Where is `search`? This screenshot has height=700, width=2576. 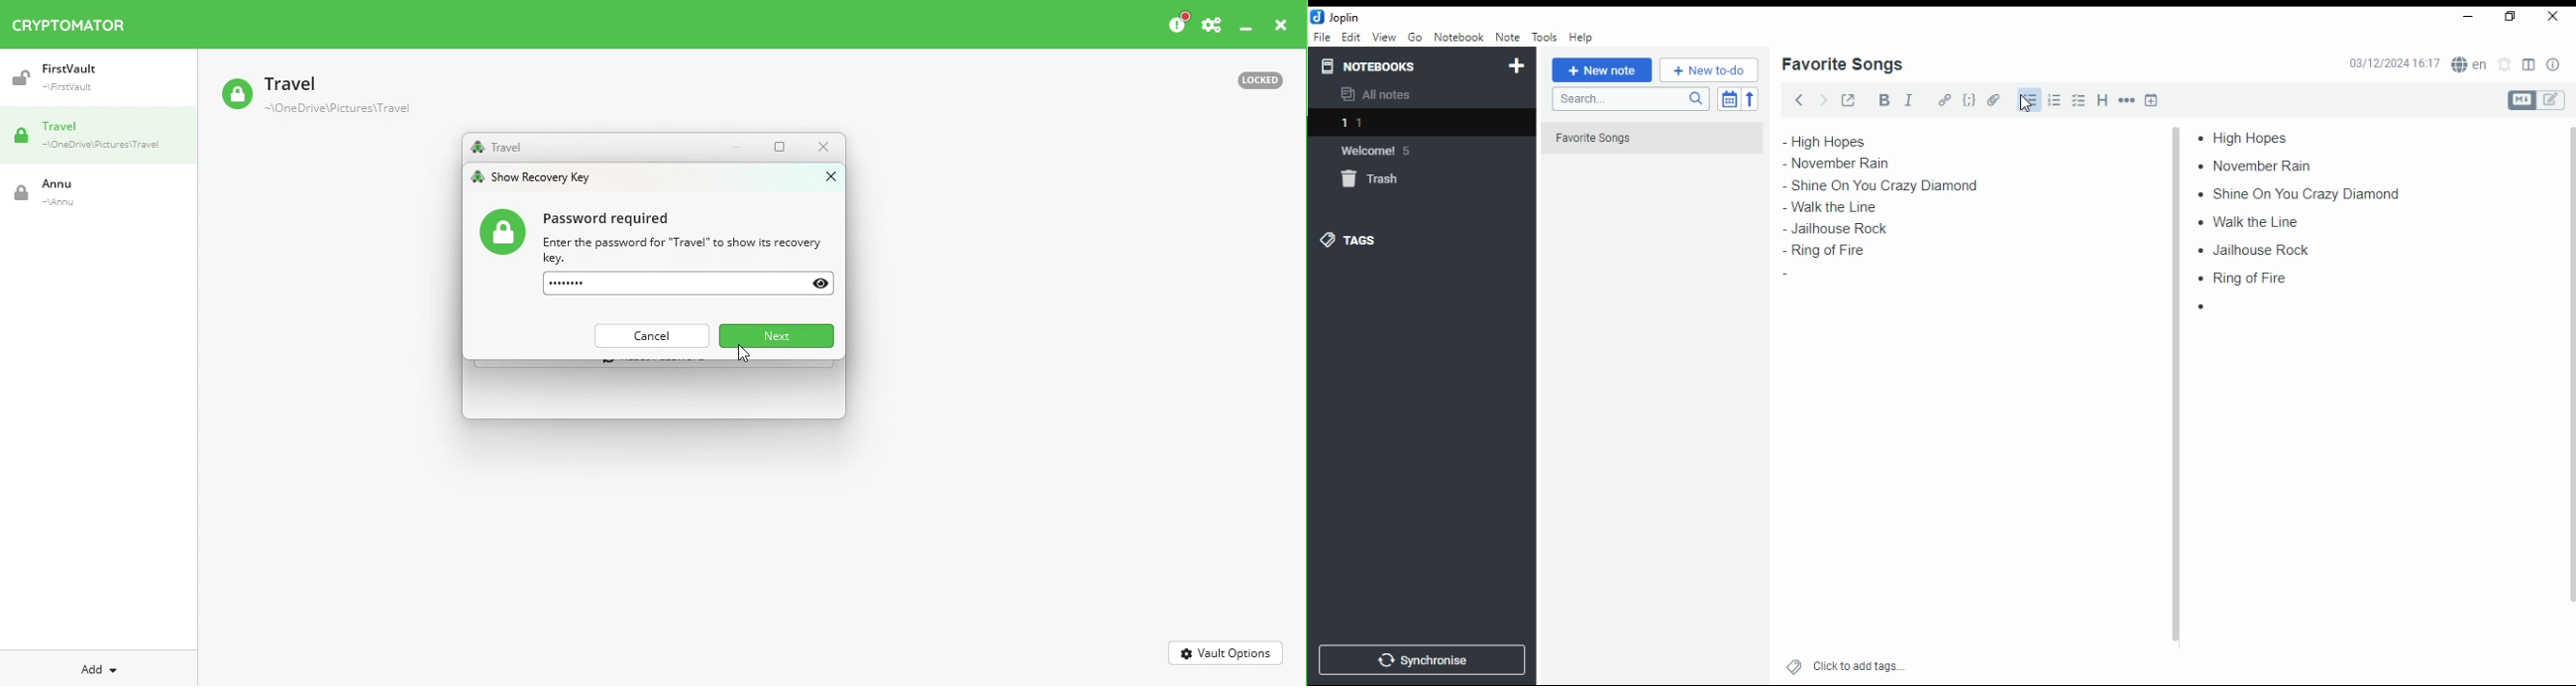
search is located at coordinates (1630, 99).